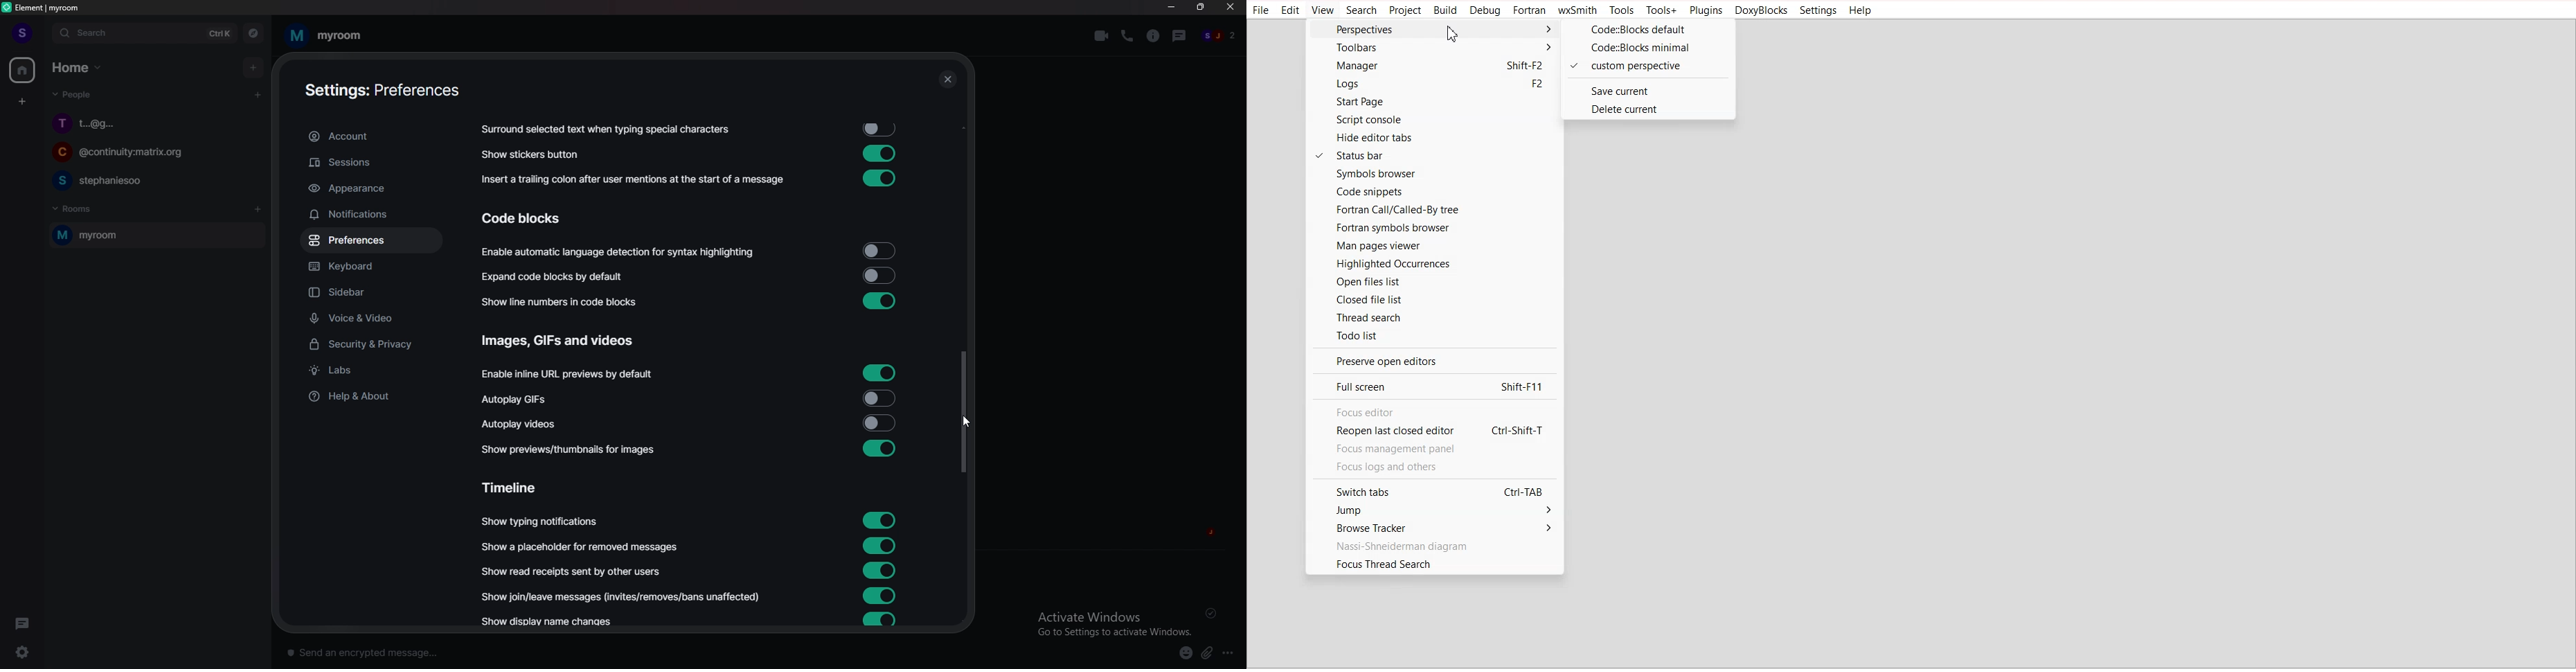  What do you see at coordinates (1203, 7) in the screenshot?
I see `resize` at bounding box center [1203, 7].